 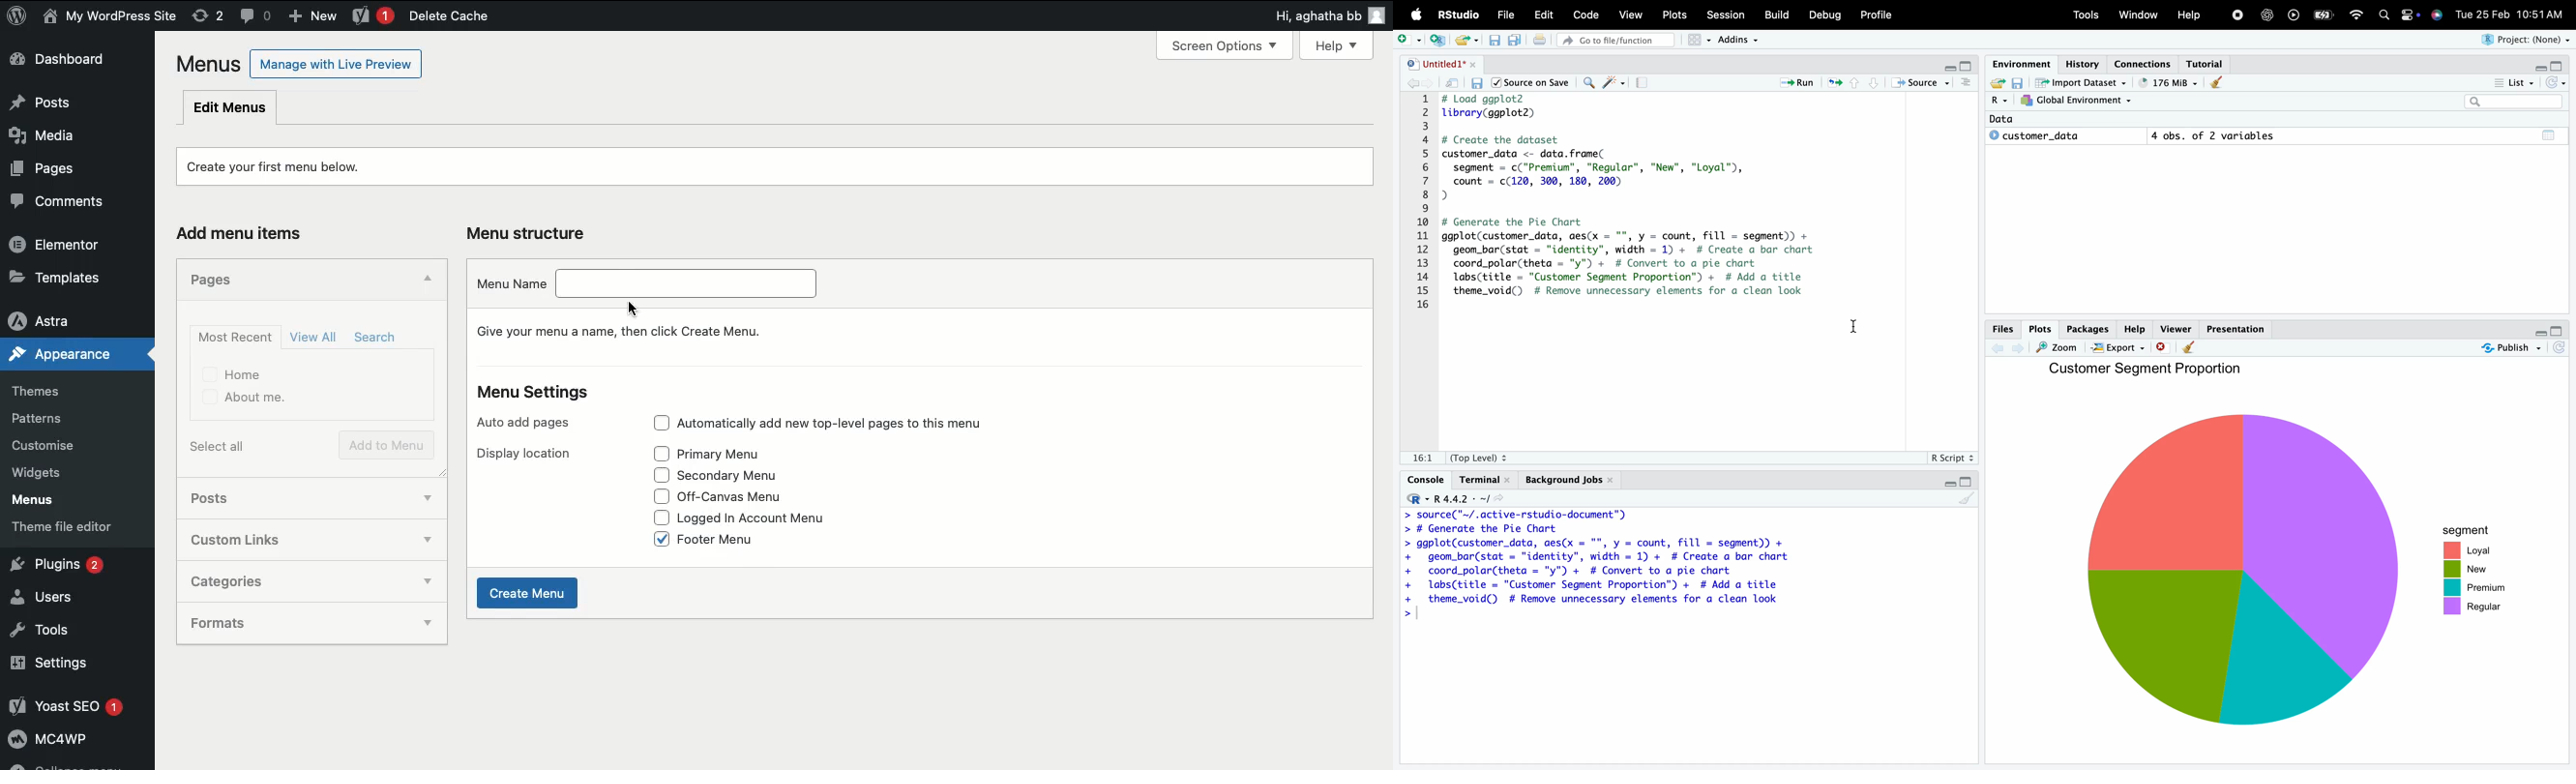 I want to click on Logged in account menu, so click(x=769, y=518).